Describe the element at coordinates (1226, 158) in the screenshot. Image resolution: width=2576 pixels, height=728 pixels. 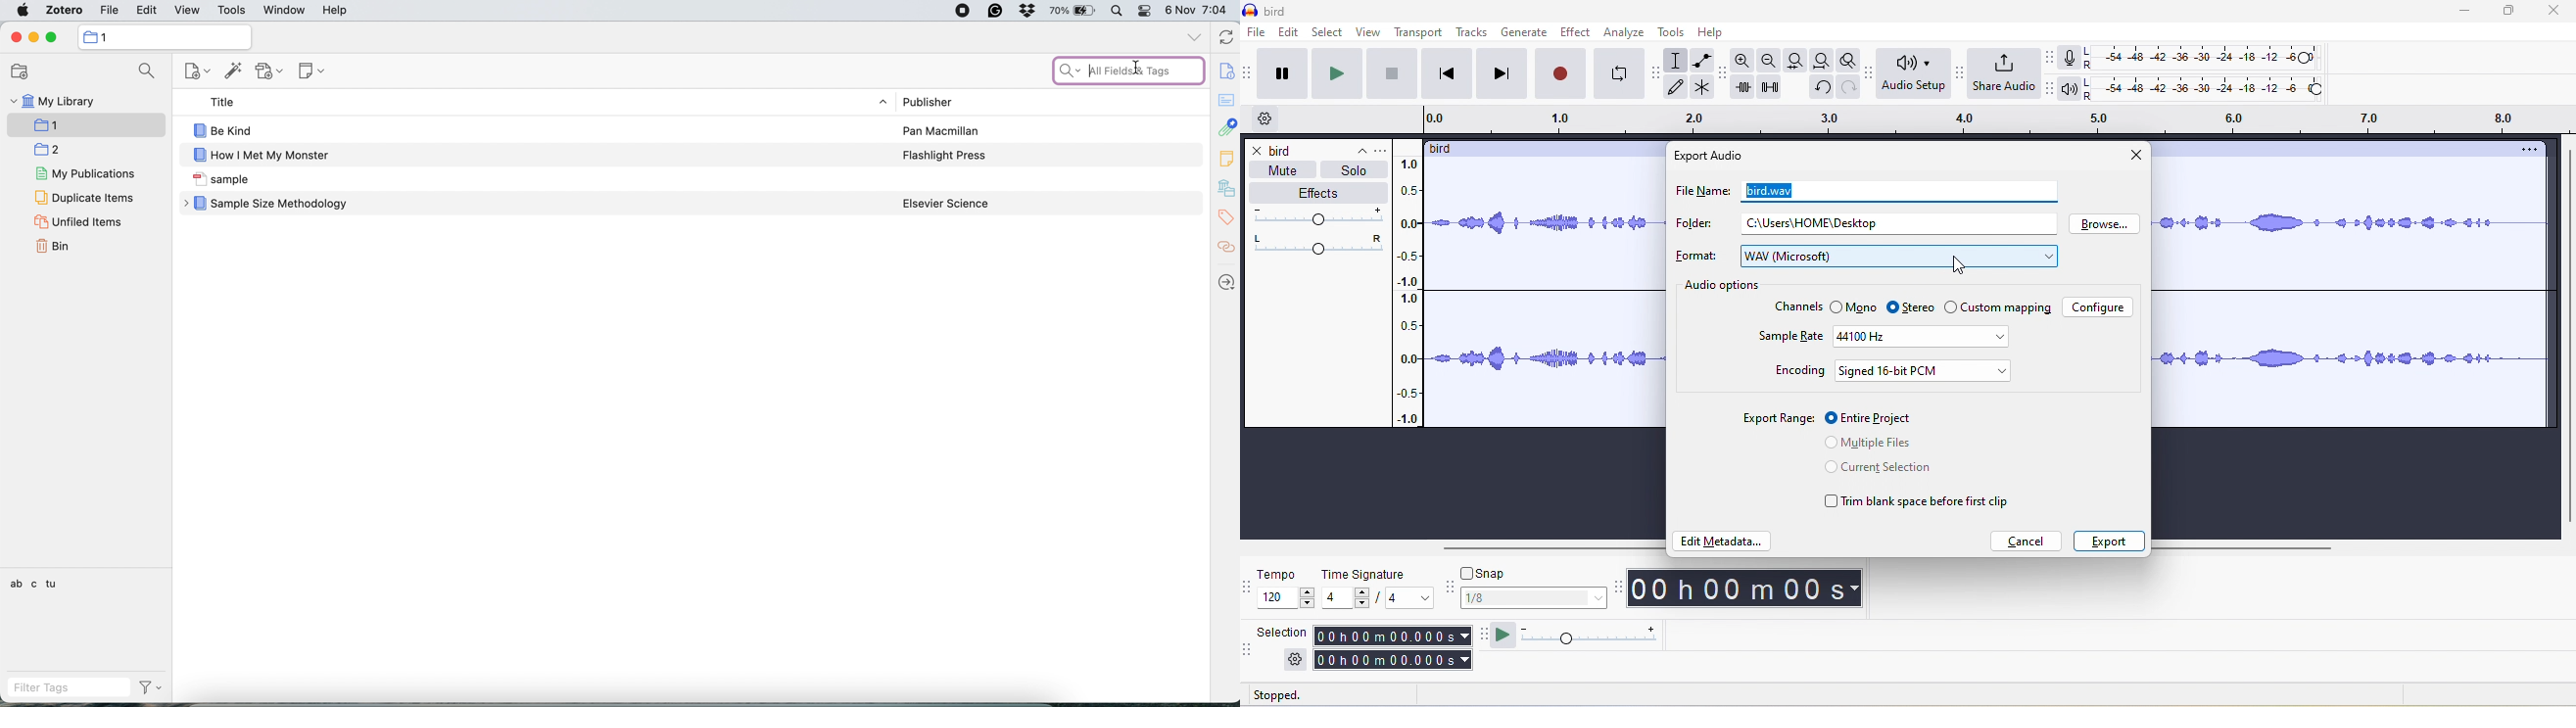
I see `note` at that location.